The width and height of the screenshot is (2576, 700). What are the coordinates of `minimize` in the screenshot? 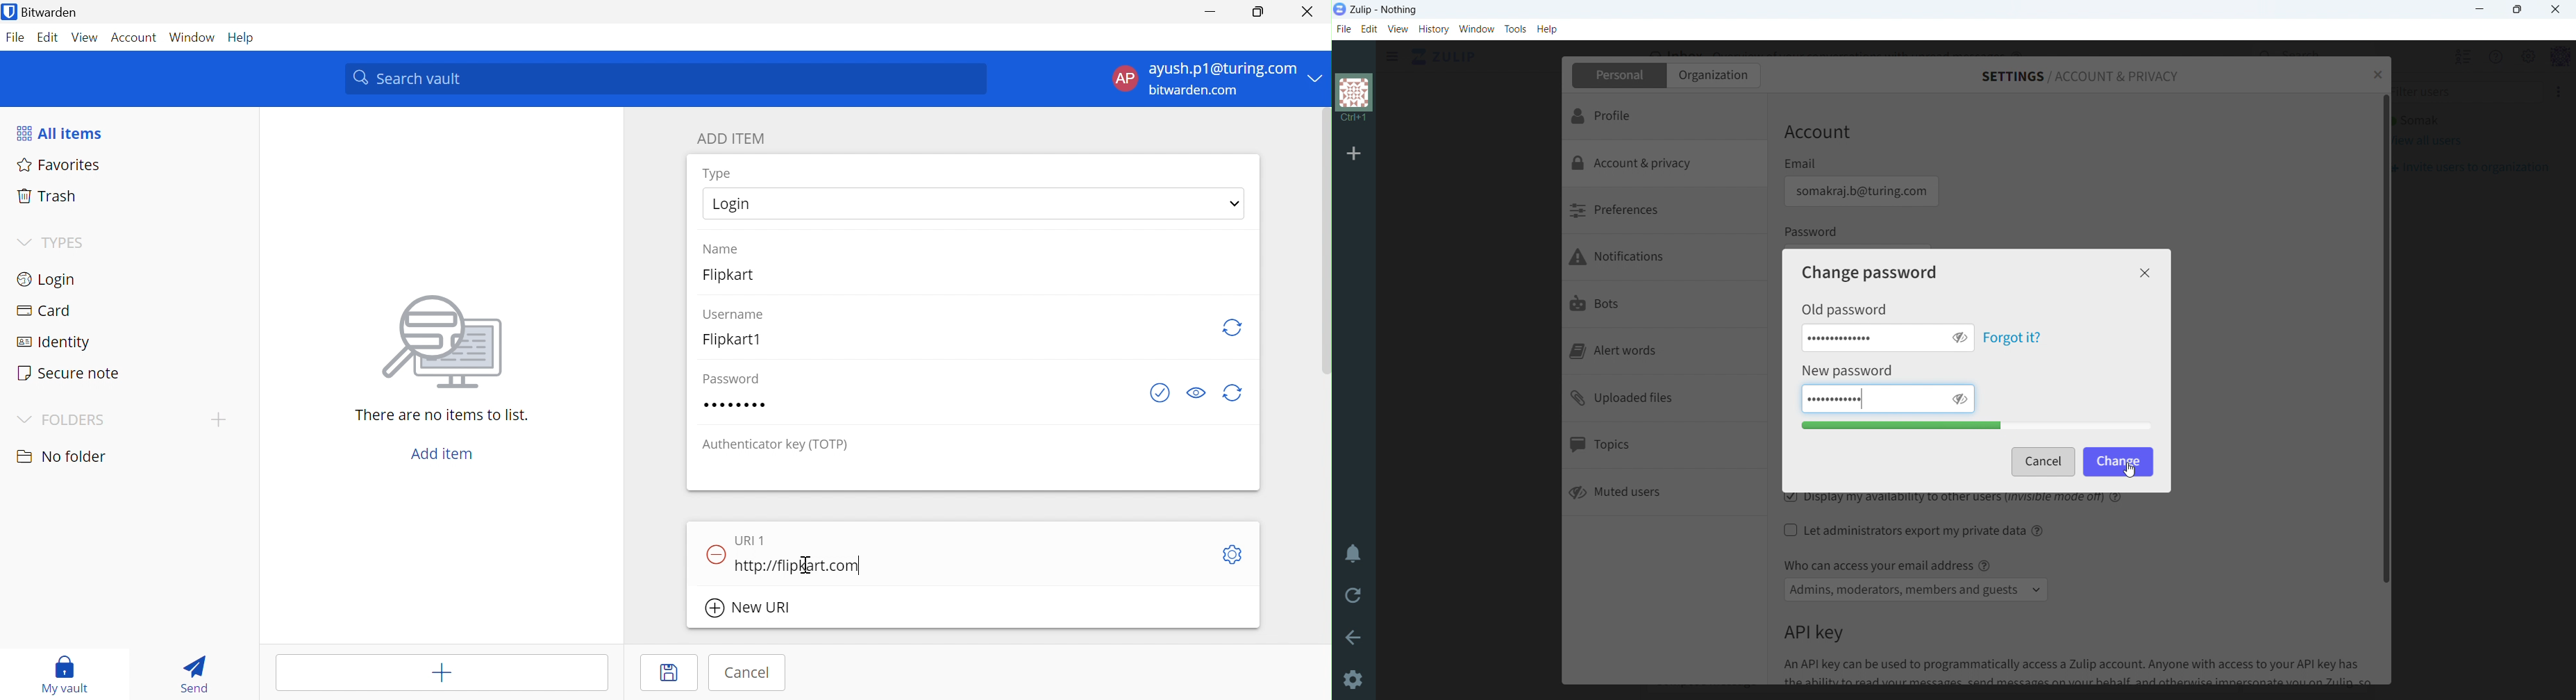 It's located at (2481, 10).